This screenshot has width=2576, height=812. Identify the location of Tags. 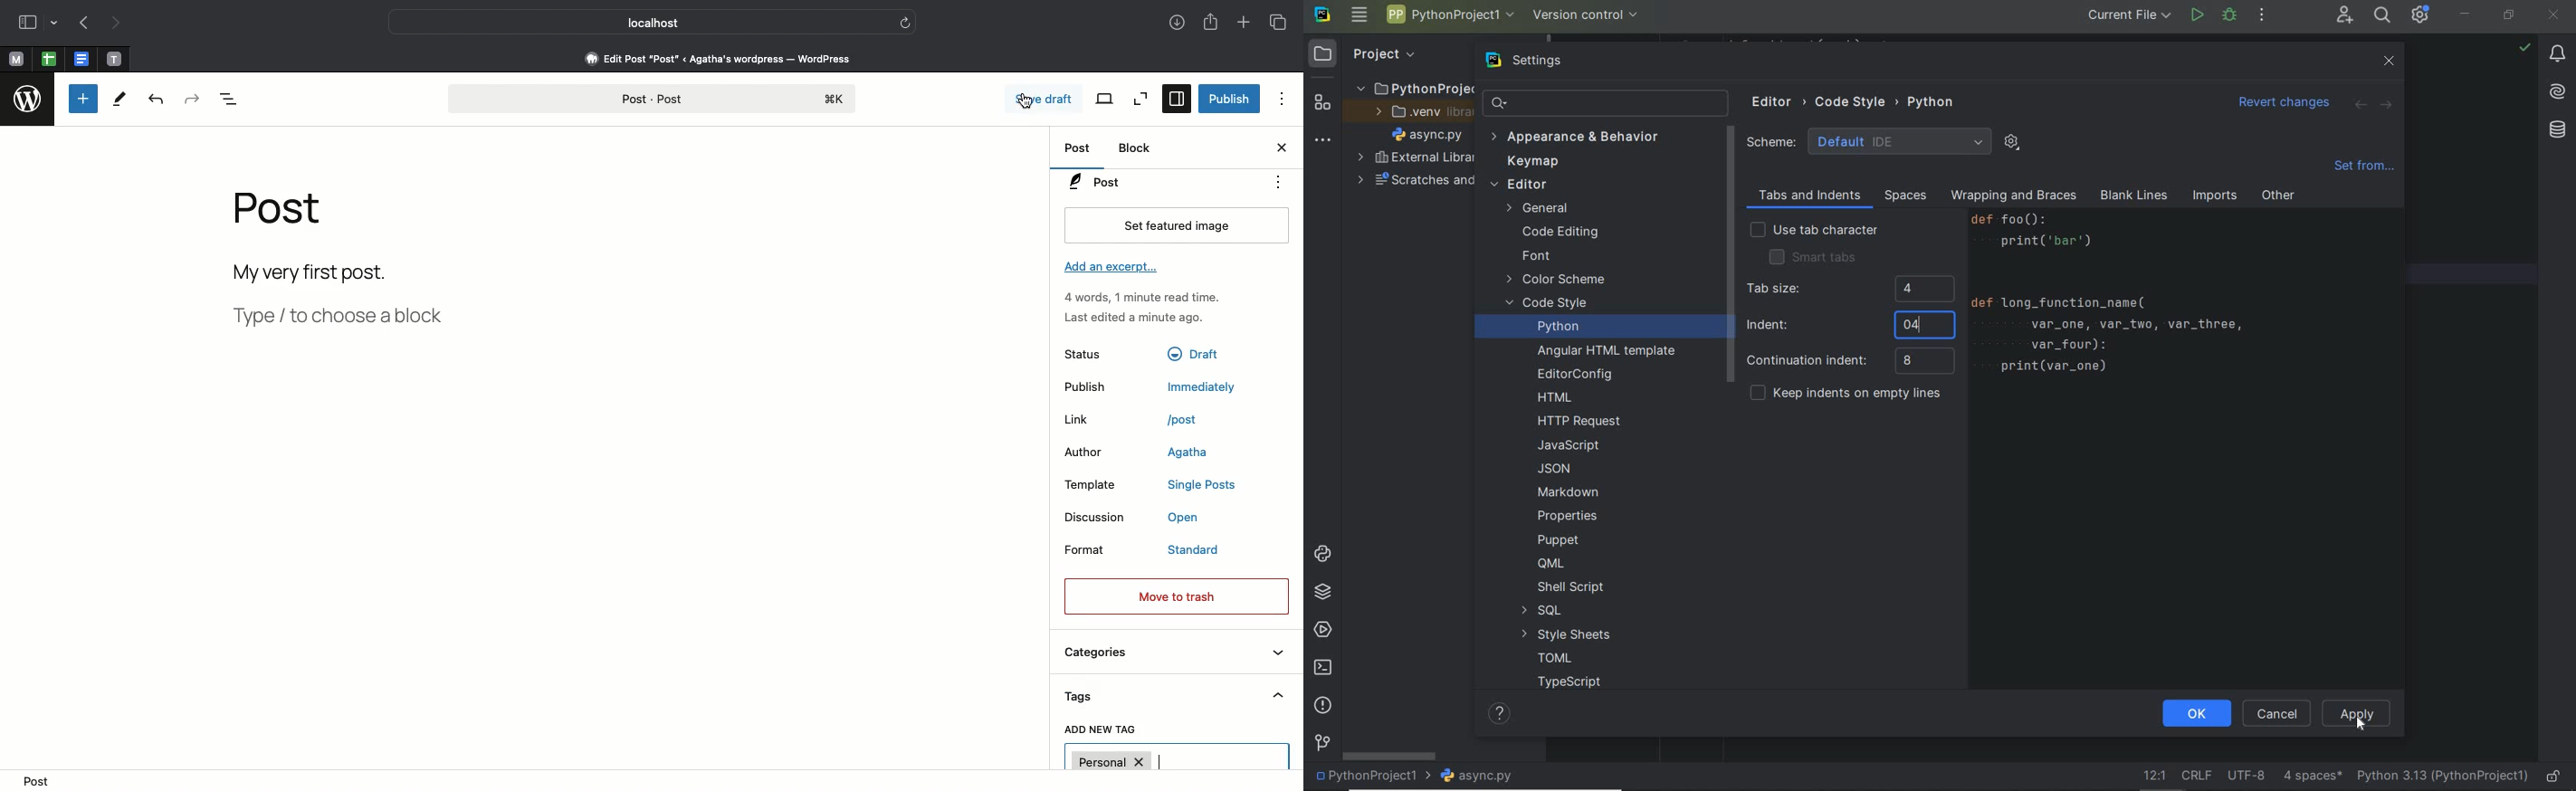
(1174, 700).